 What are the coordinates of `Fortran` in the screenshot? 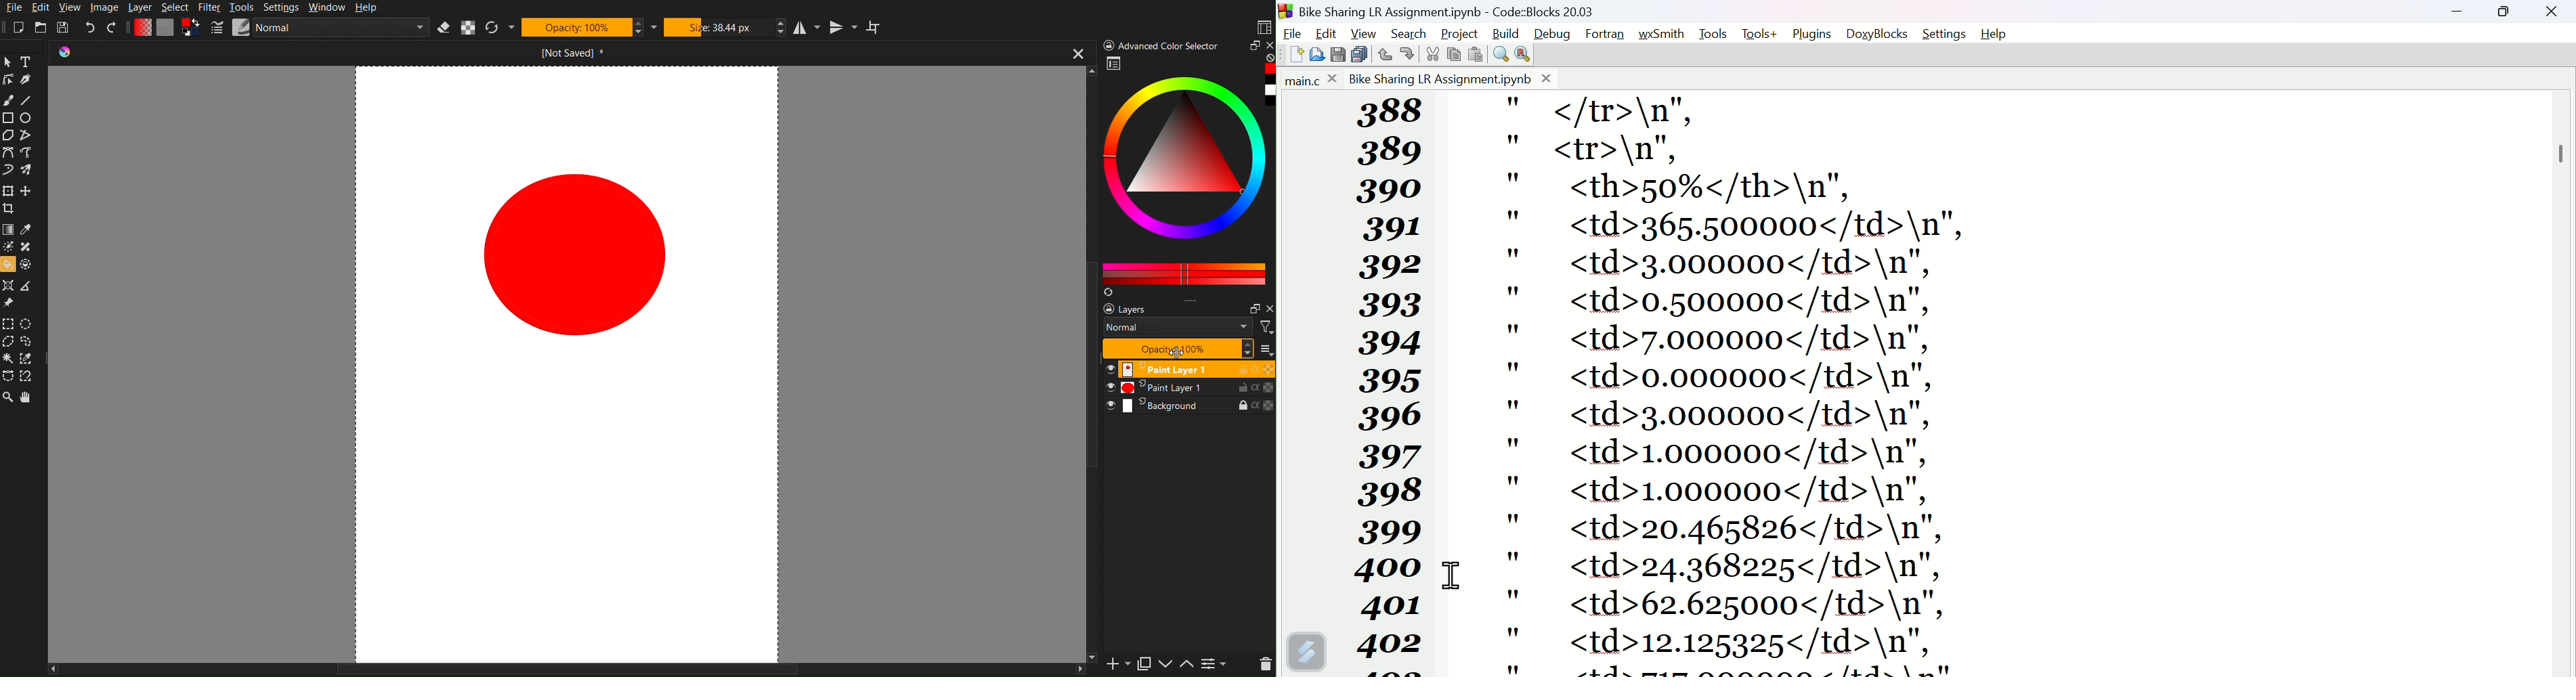 It's located at (1608, 35).